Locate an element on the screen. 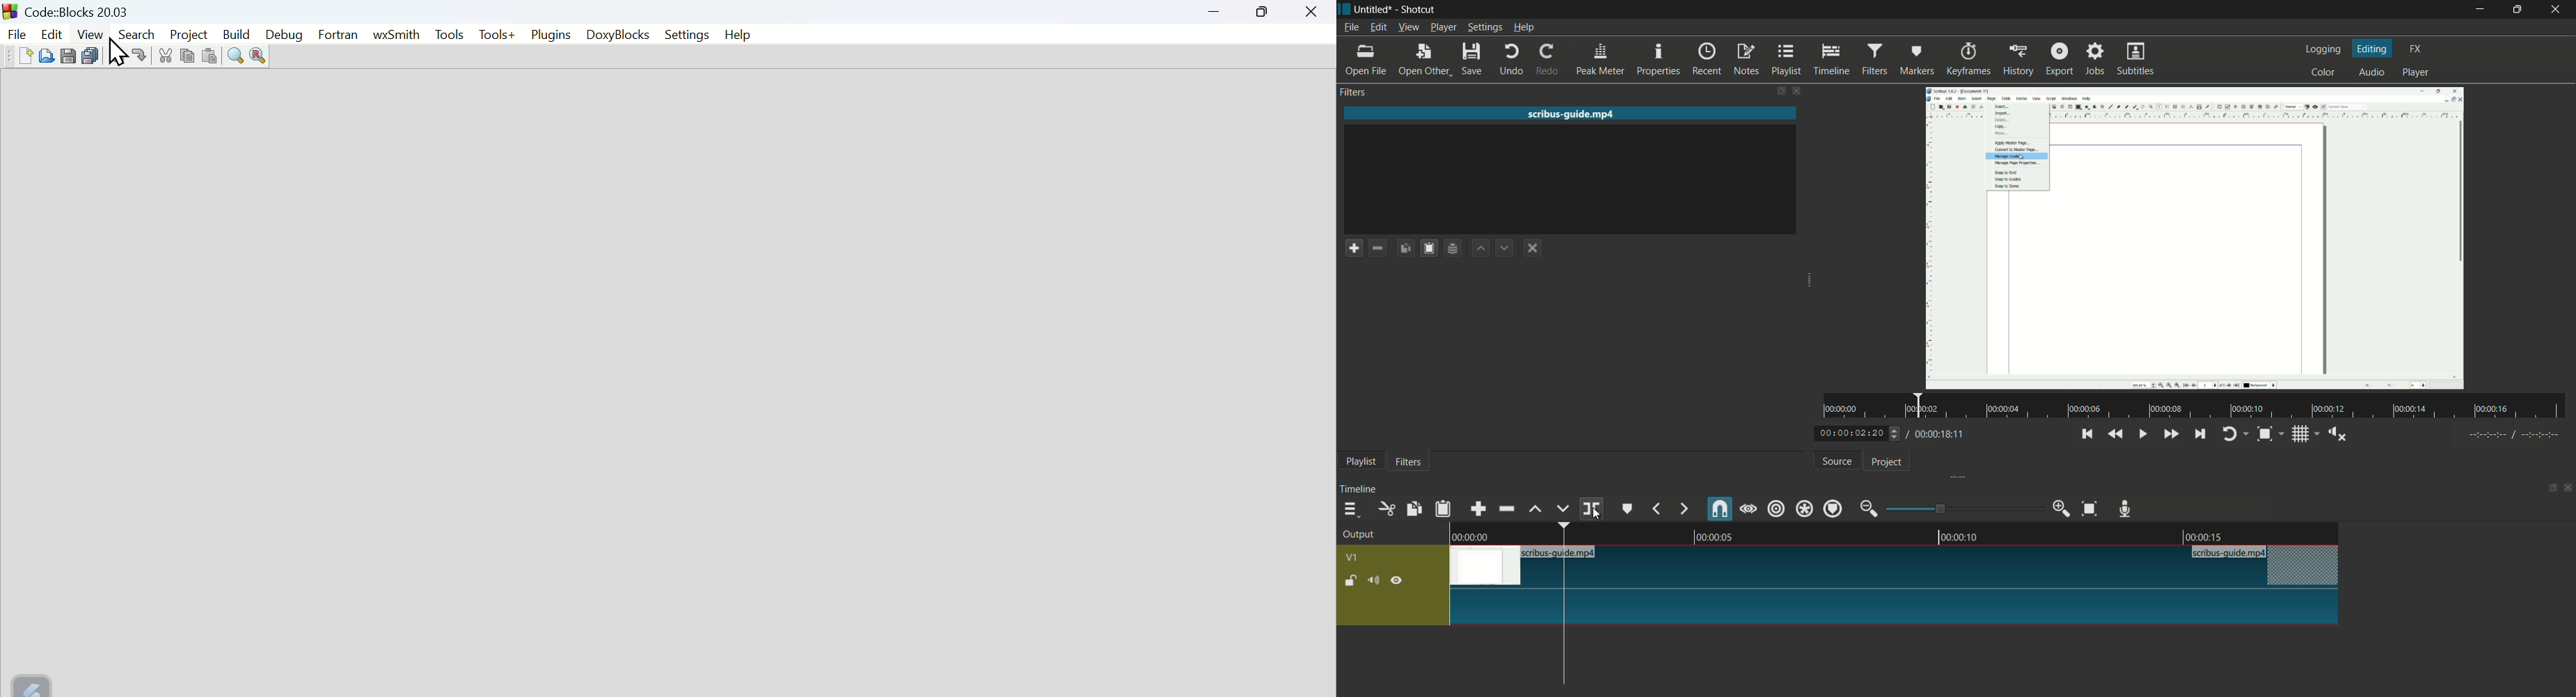 Image resolution: width=2576 pixels, height=700 pixels. undo is located at coordinates (1514, 59).